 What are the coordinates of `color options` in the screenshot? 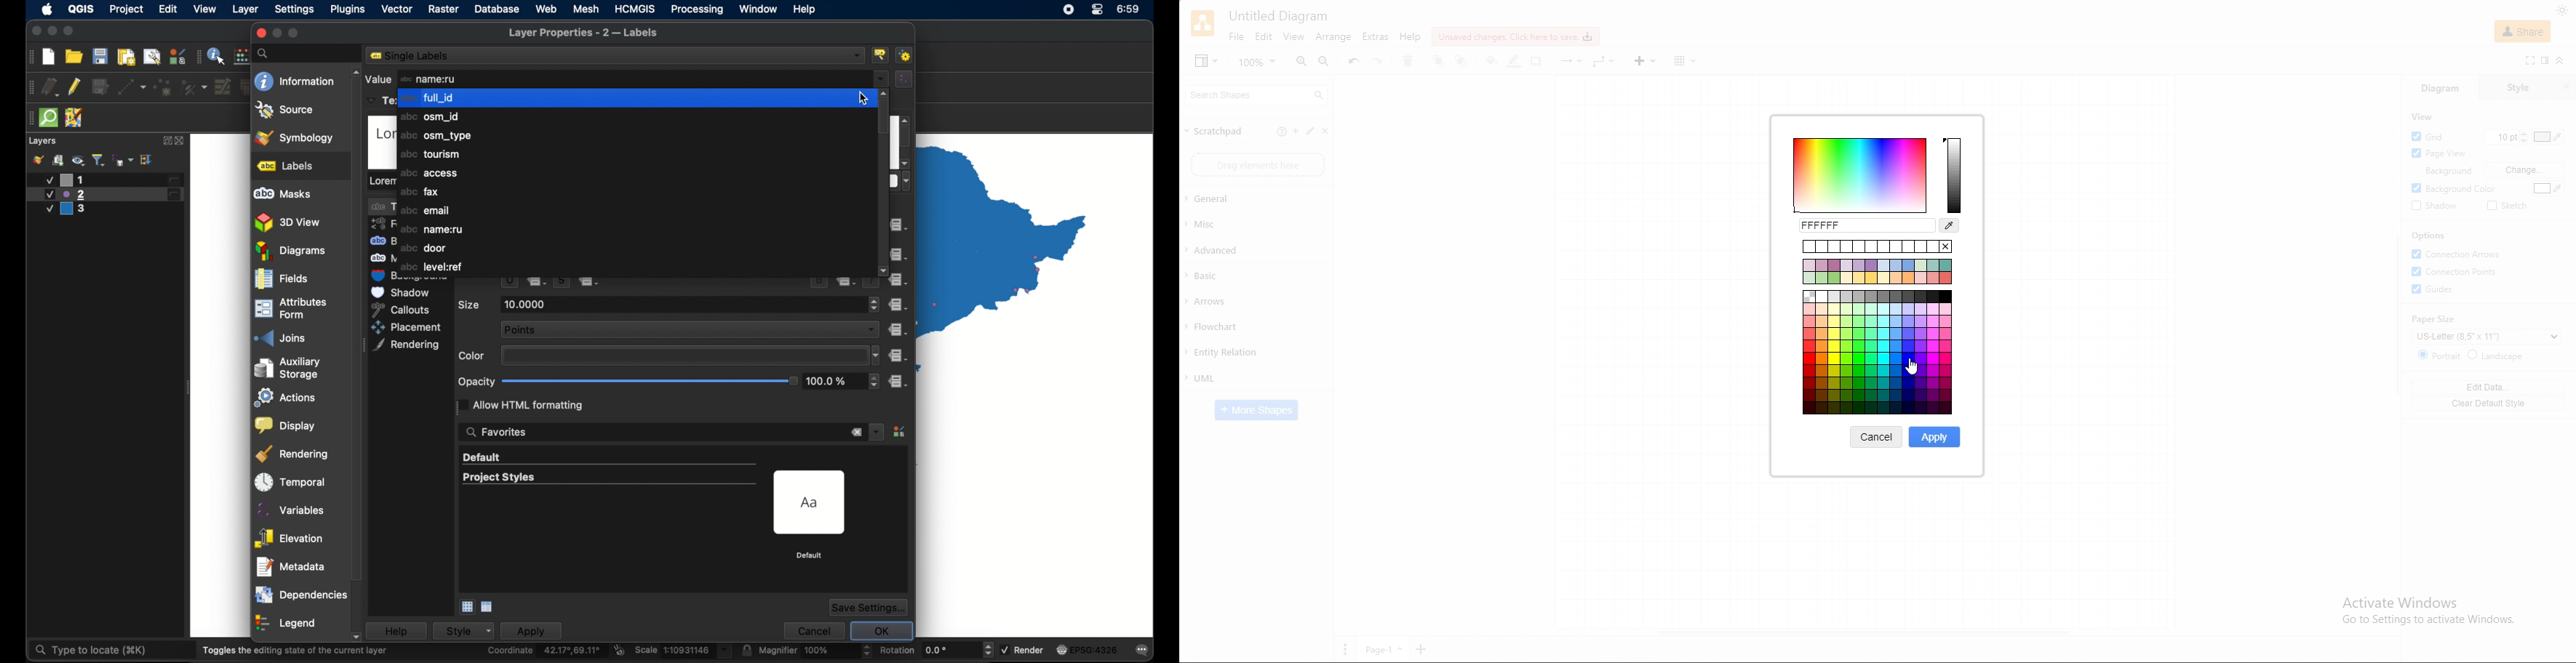 It's located at (1851, 366).